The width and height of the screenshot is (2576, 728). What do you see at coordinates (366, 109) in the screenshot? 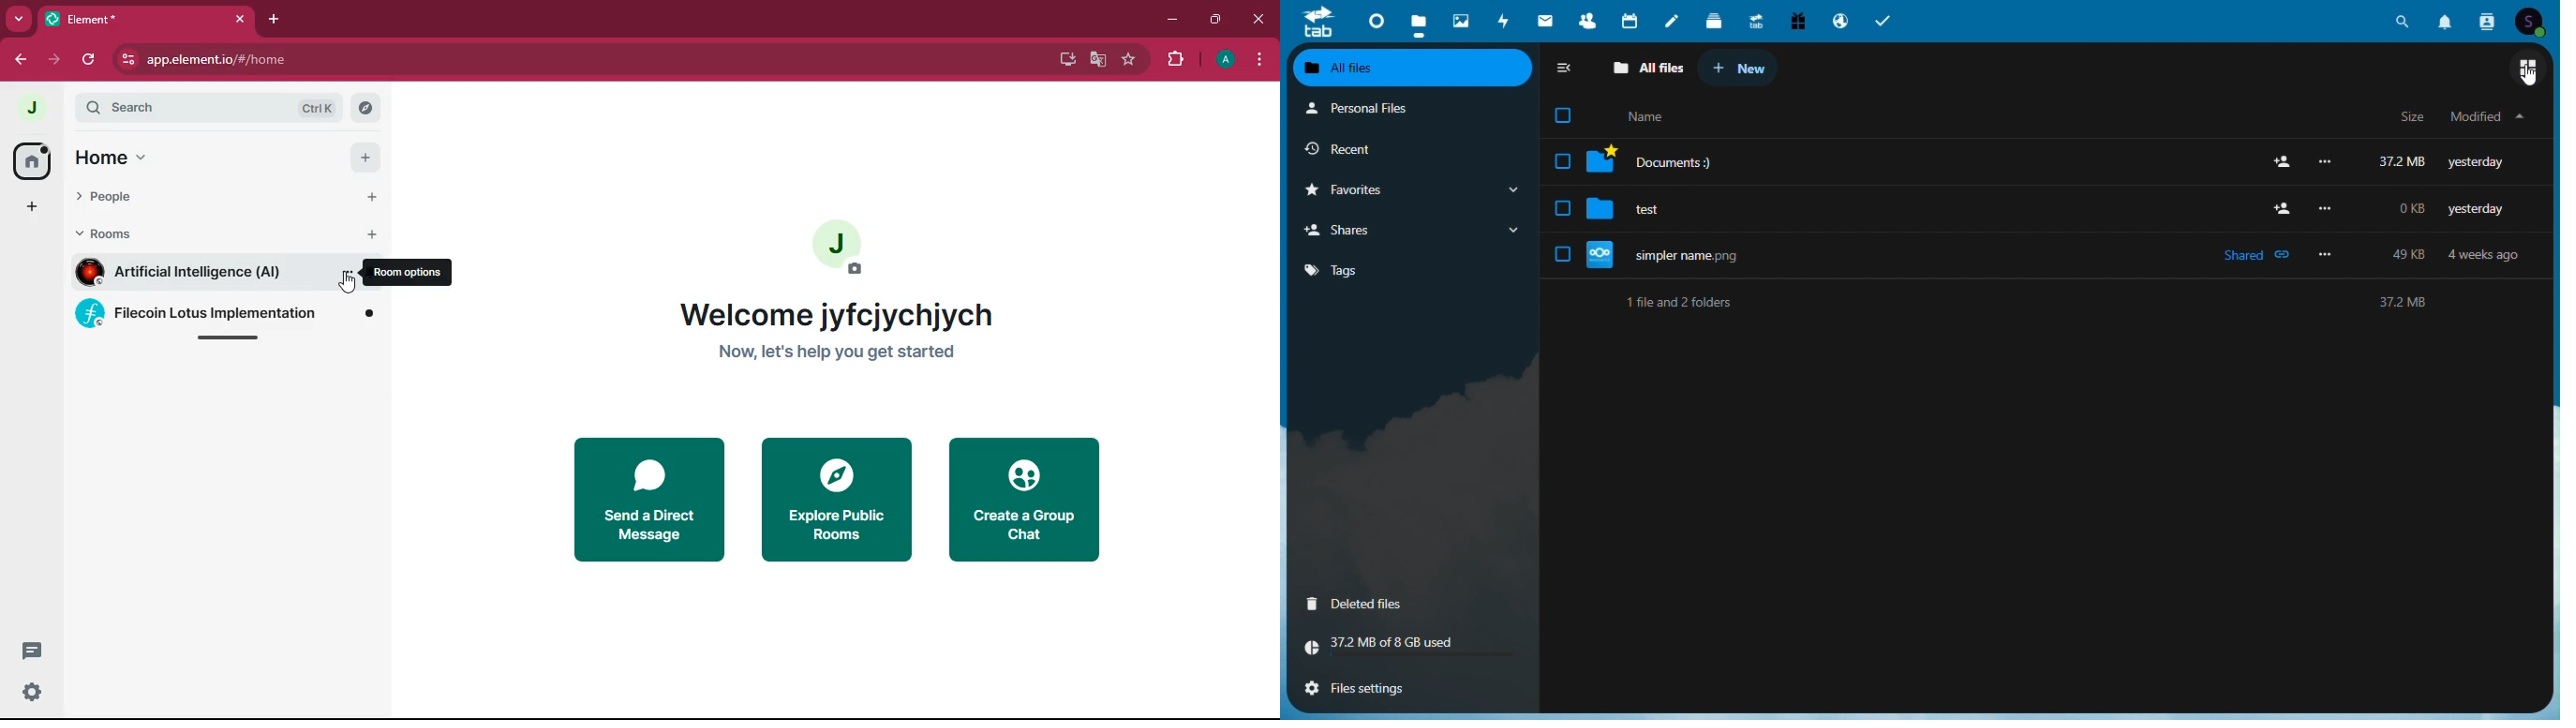
I see `search` at bounding box center [366, 109].